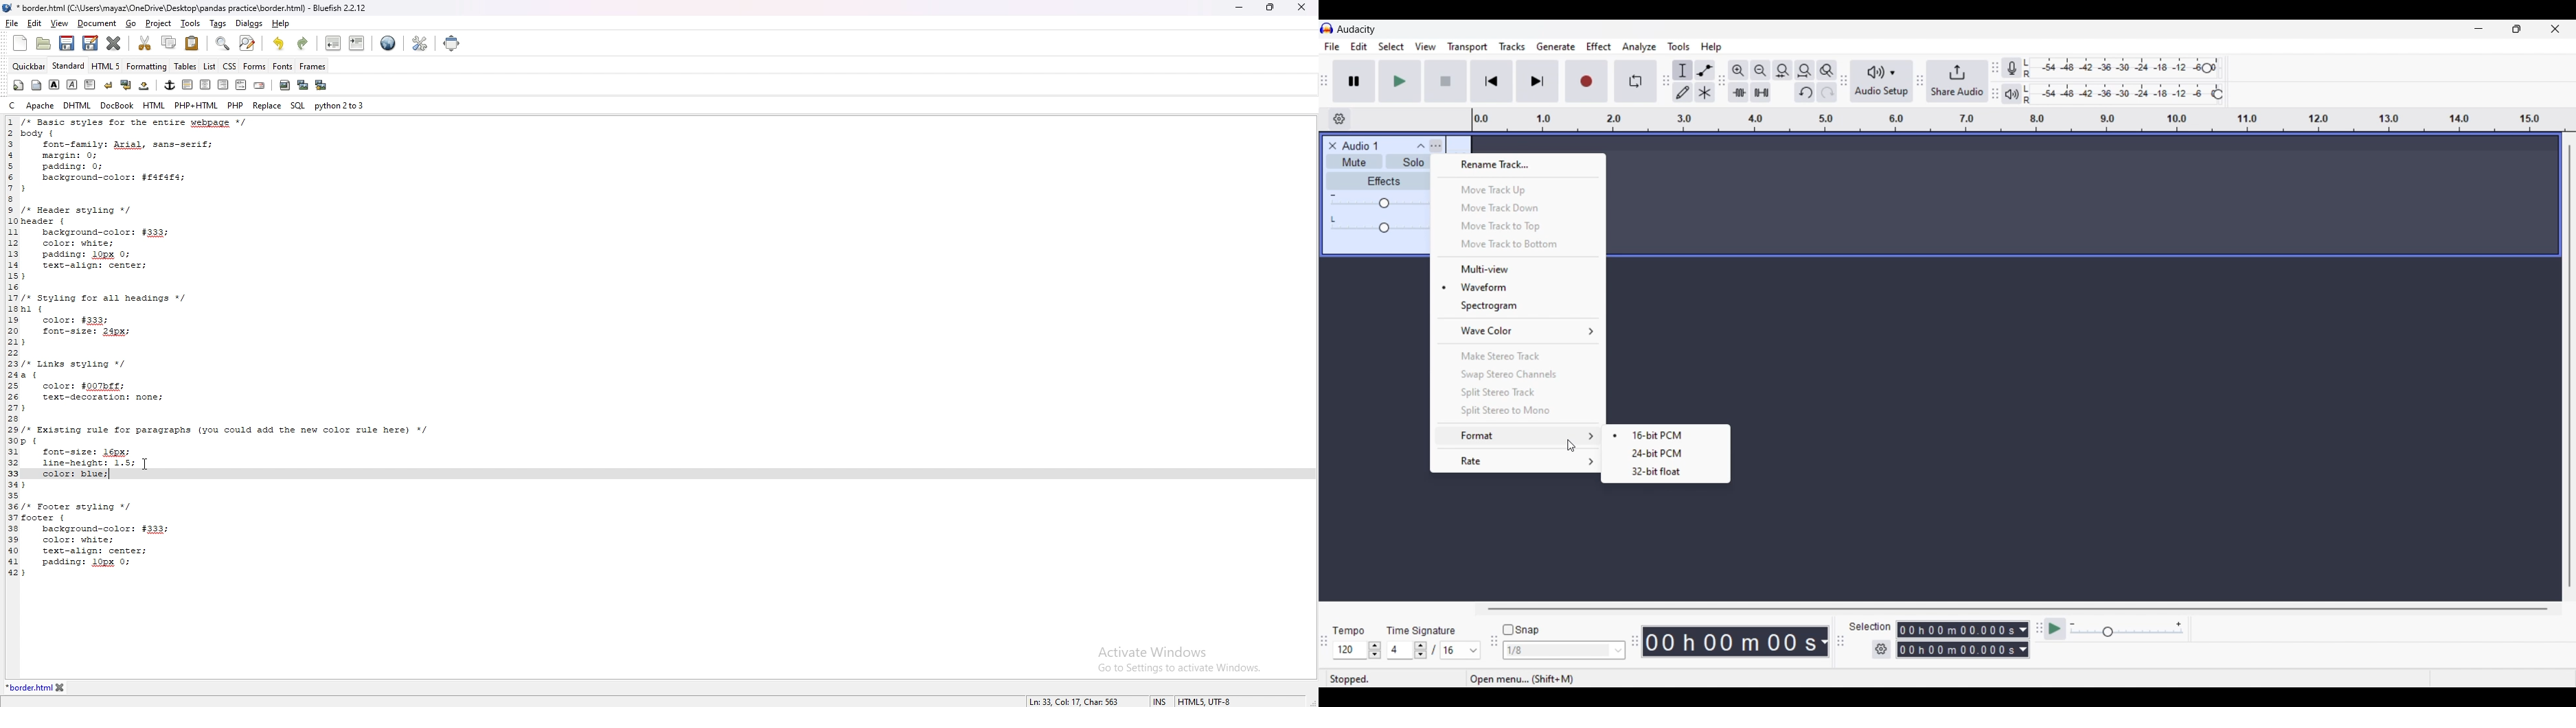 This screenshot has height=728, width=2576. Describe the element at coordinates (1453, 651) in the screenshot. I see `Selected time signature` at that location.